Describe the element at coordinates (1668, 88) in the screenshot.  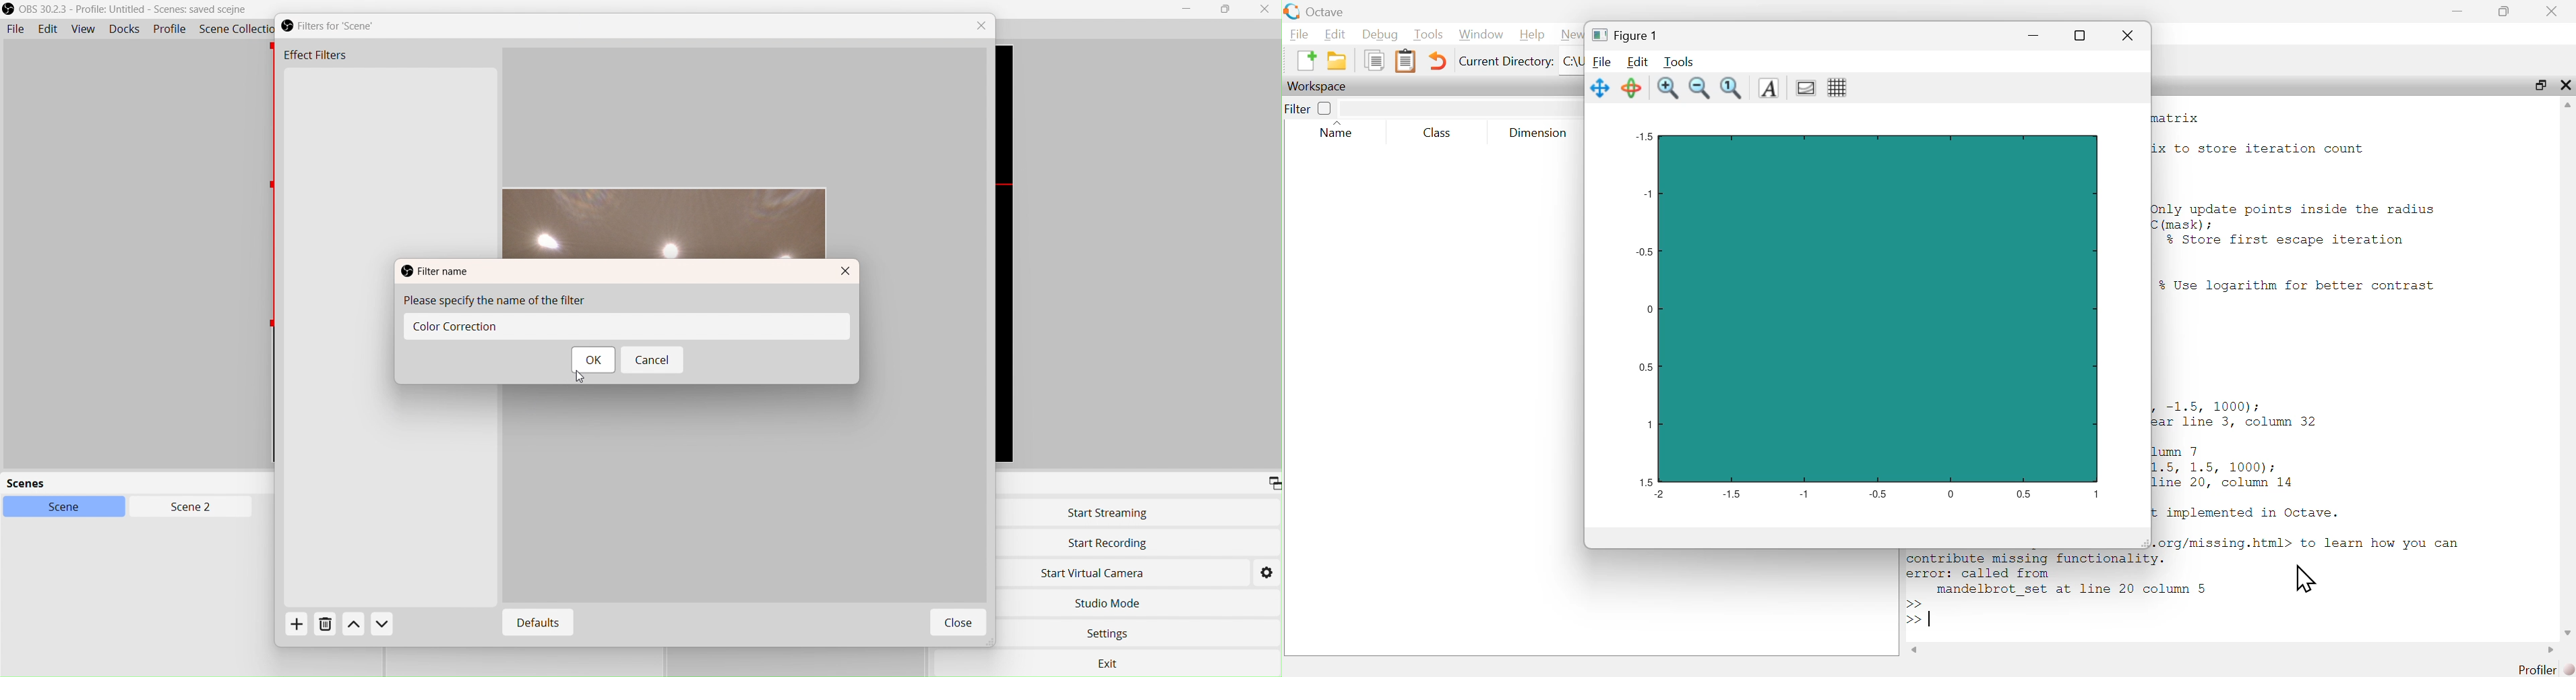
I see `zoom in` at that location.